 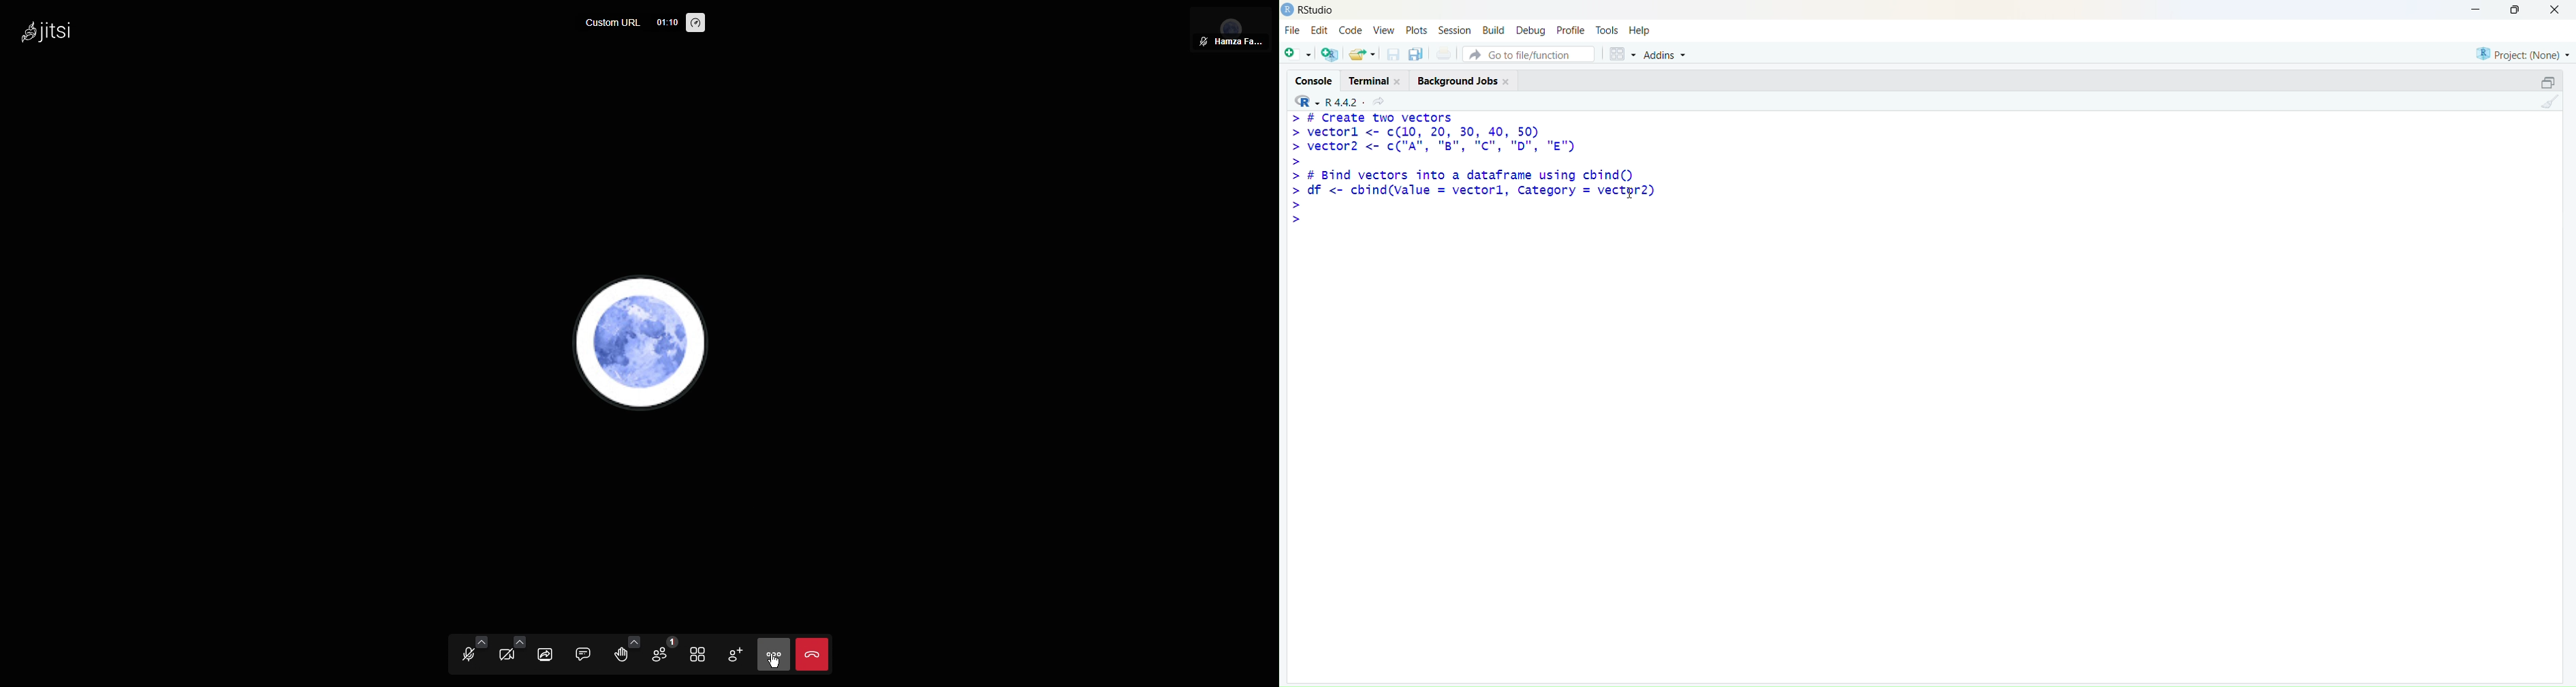 What do you see at coordinates (2550, 102) in the screenshot?
I see `clear console` at bounding box center [2550, 102].